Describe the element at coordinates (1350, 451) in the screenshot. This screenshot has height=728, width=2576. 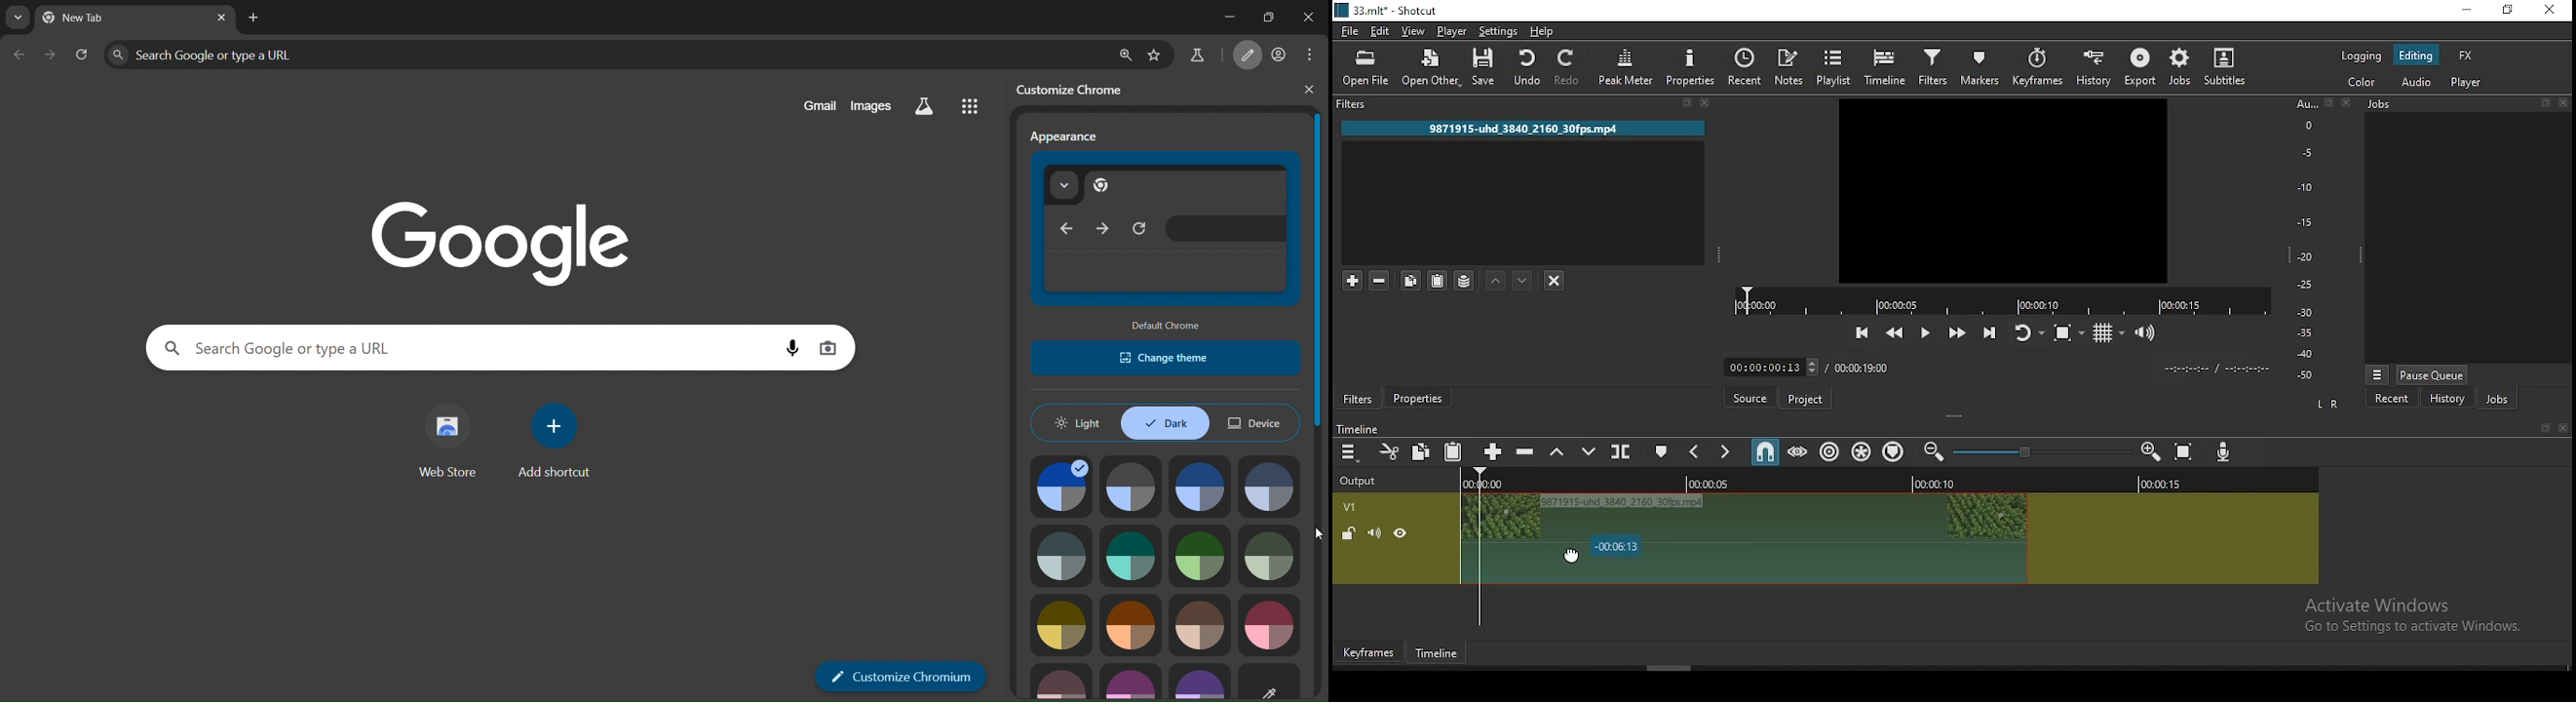
I see `menu` at that location.